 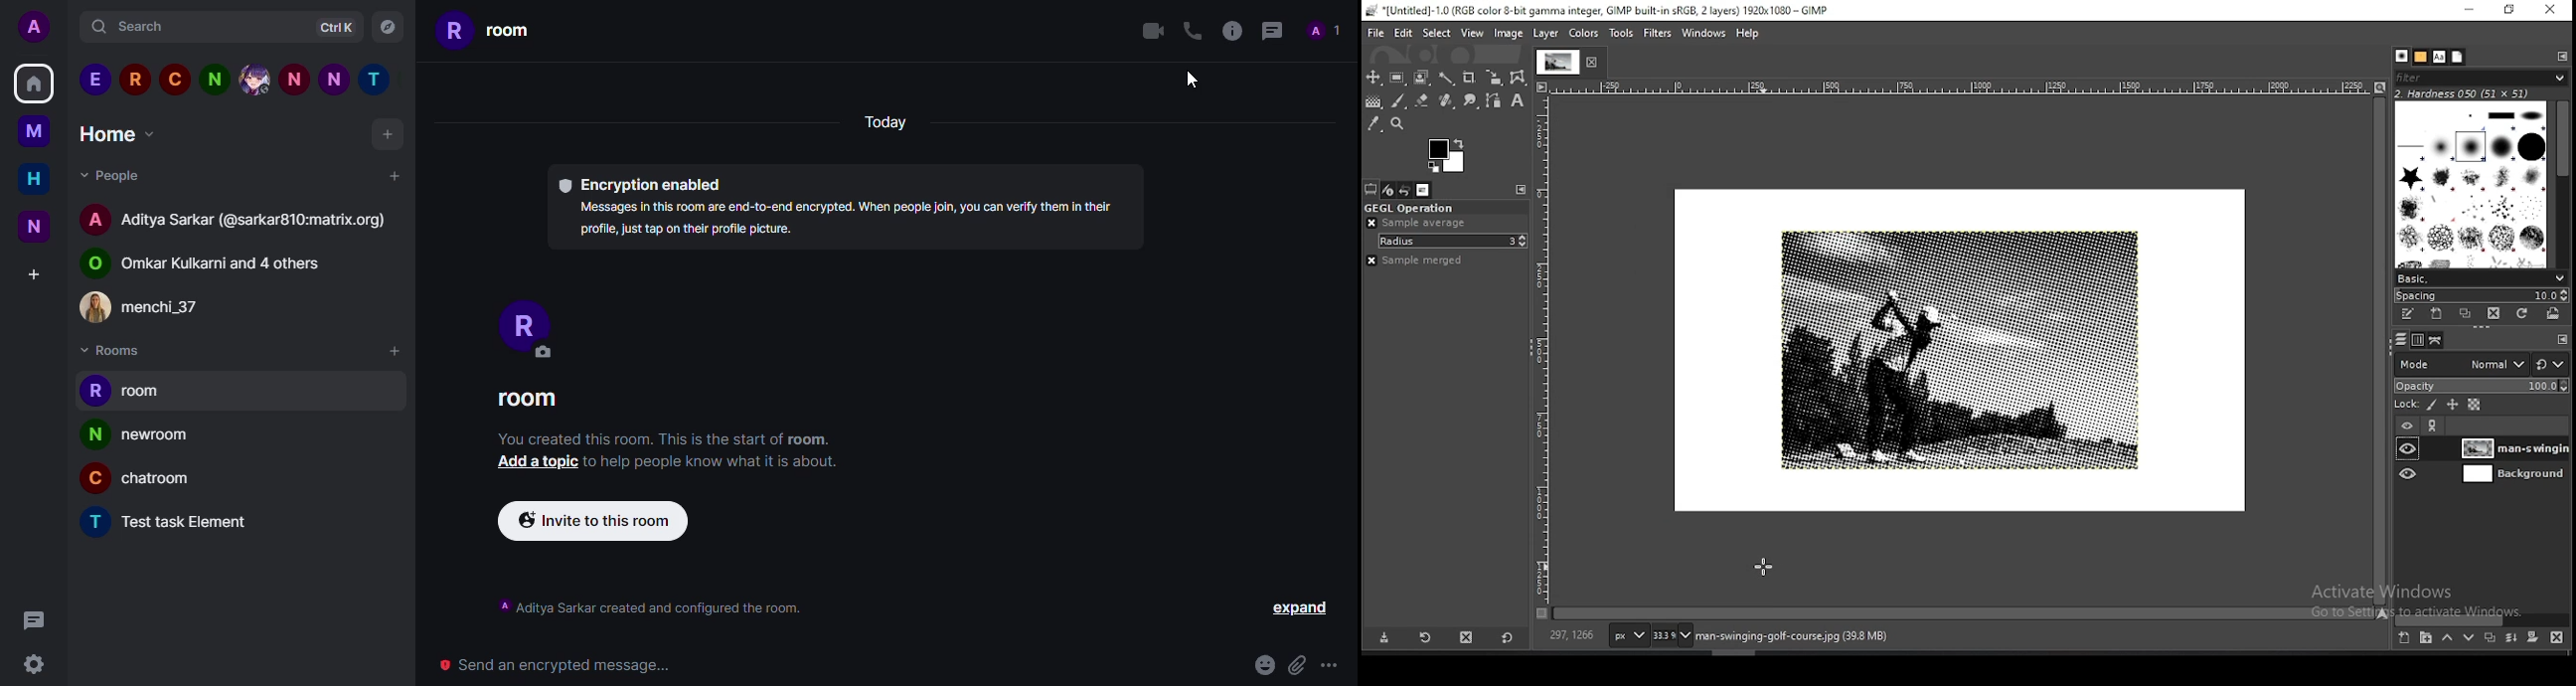 I want to click on chatroom, so click(x=151, y=480).